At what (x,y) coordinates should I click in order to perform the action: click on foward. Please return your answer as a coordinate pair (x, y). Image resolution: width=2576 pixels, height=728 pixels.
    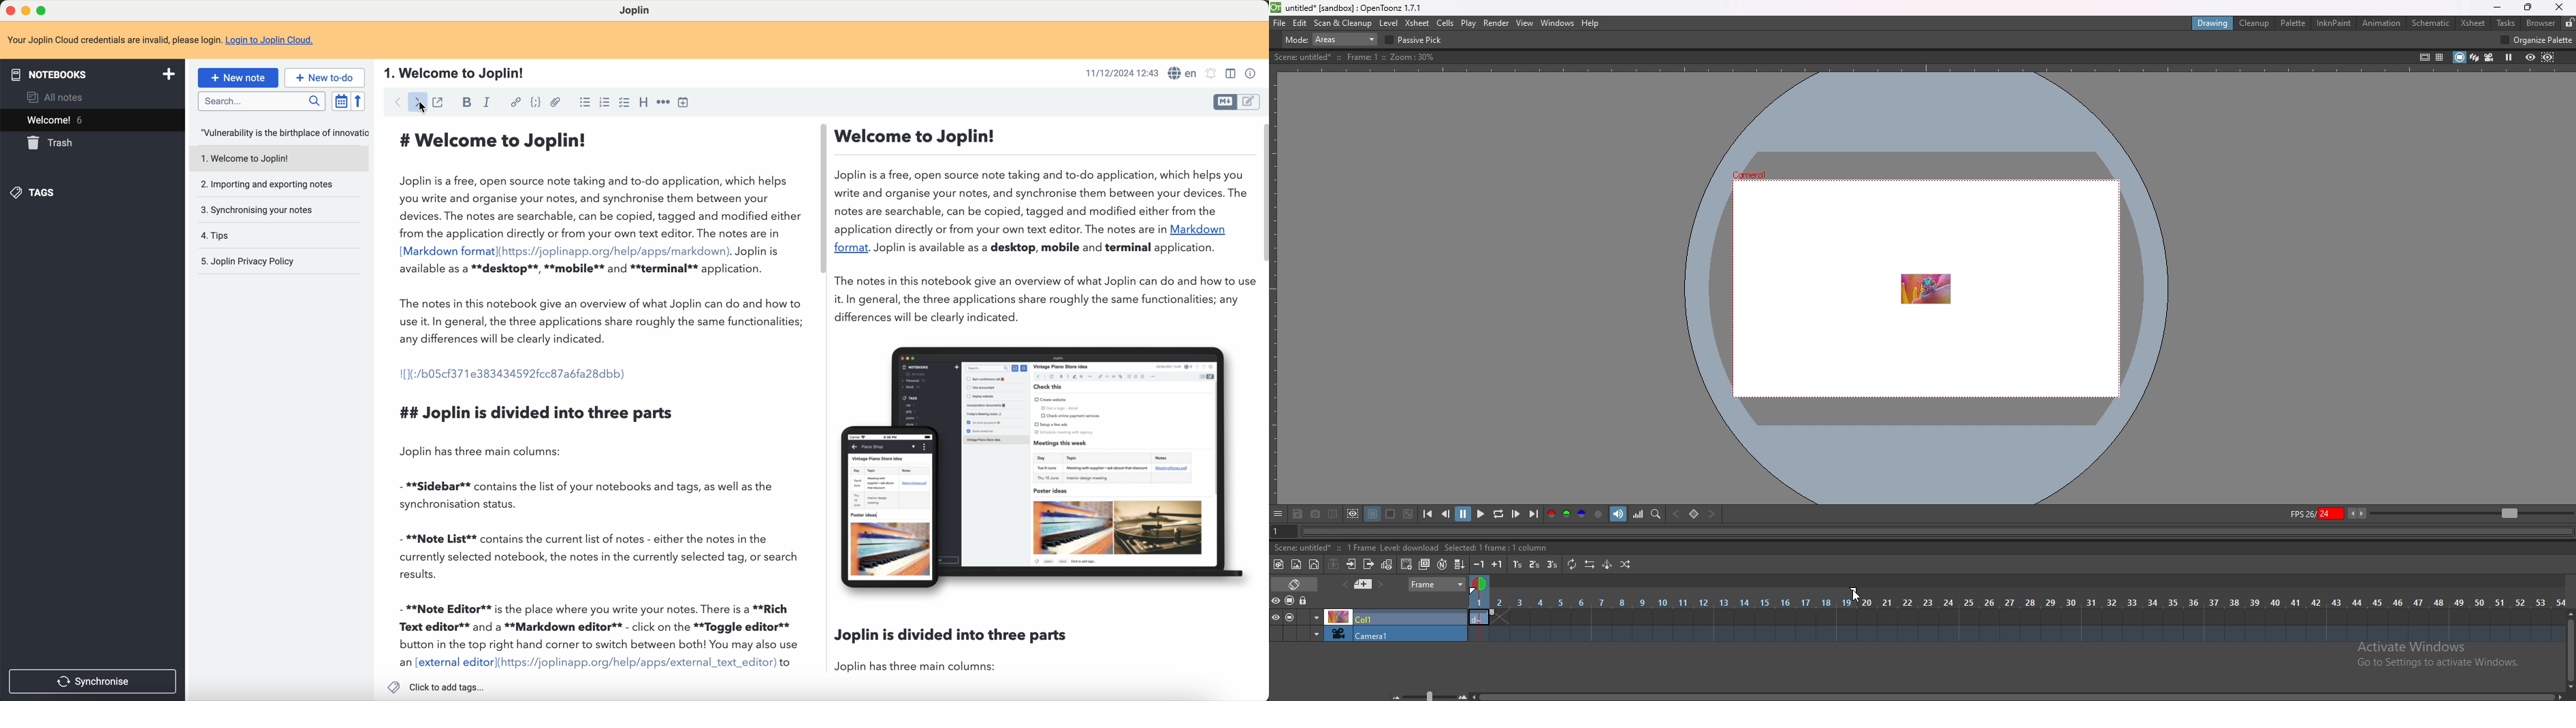
    Looking at the image, I should click on (421, 107).